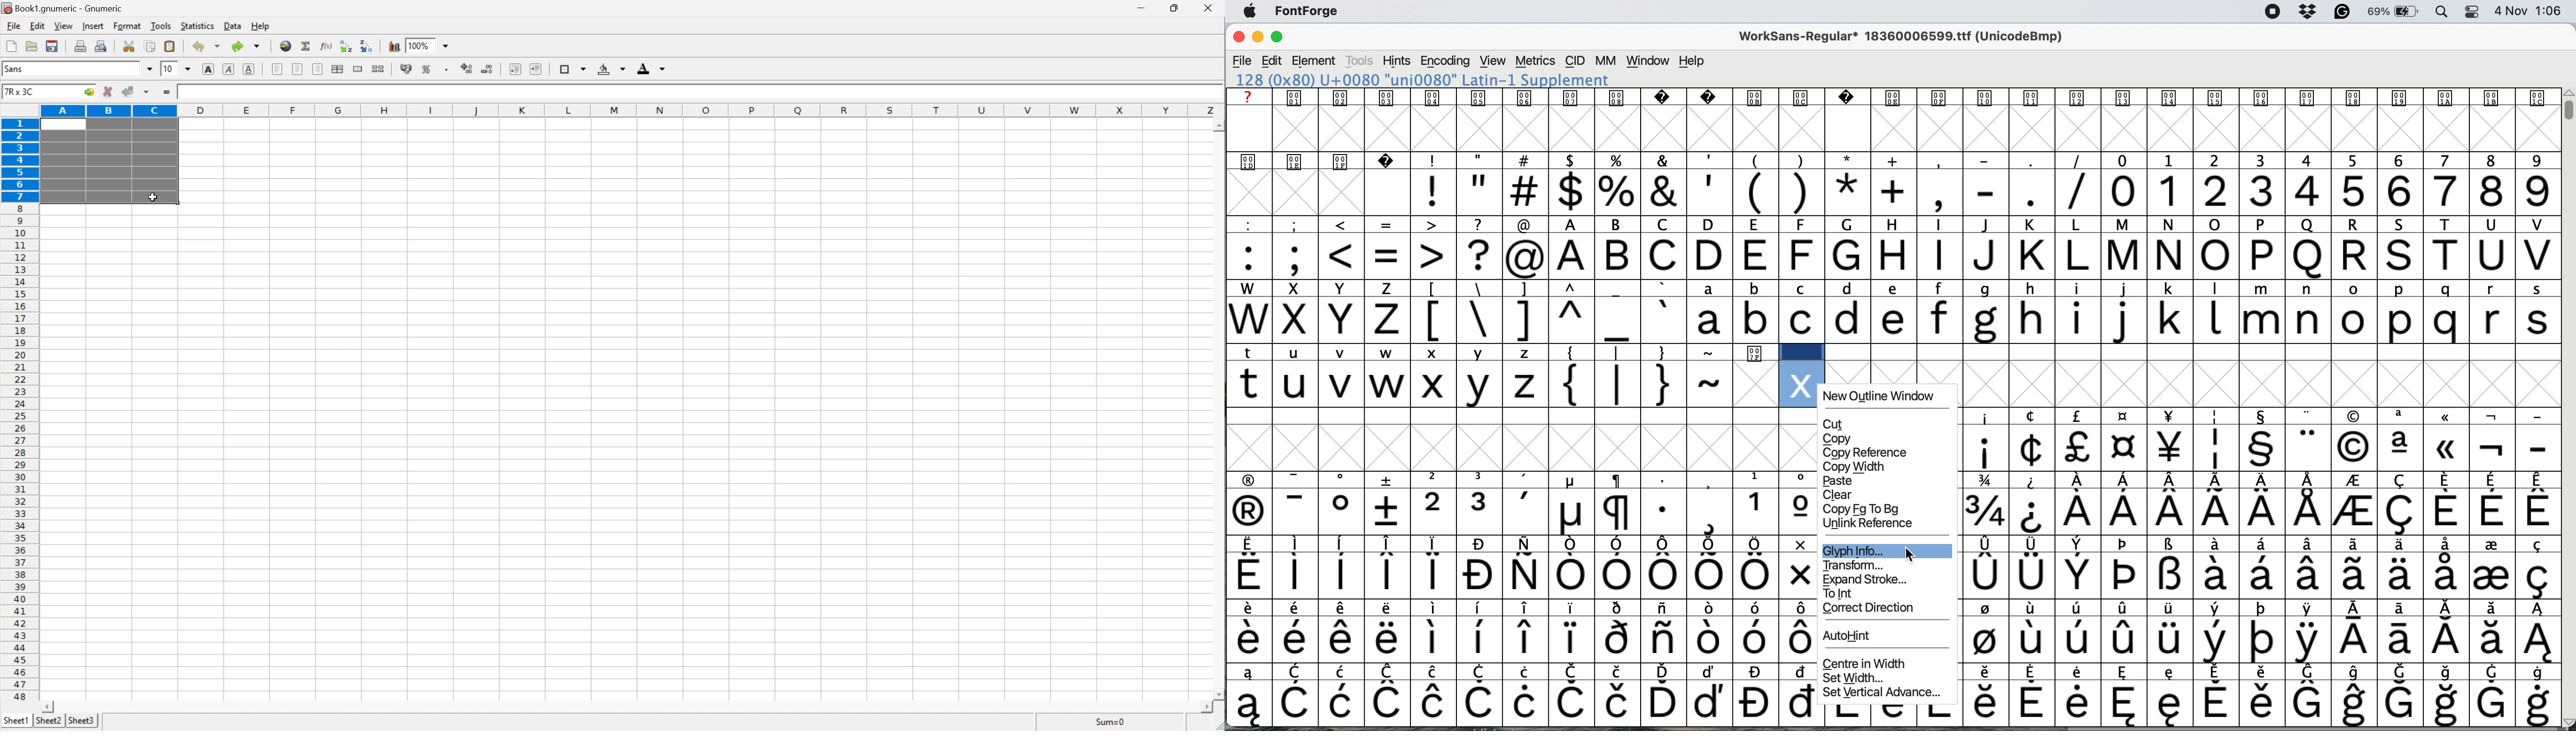 This screenshot has height=756, width=2576. Describe the element at coordinates (1551, 353) in the screenshot. I see `special characters` at that location.